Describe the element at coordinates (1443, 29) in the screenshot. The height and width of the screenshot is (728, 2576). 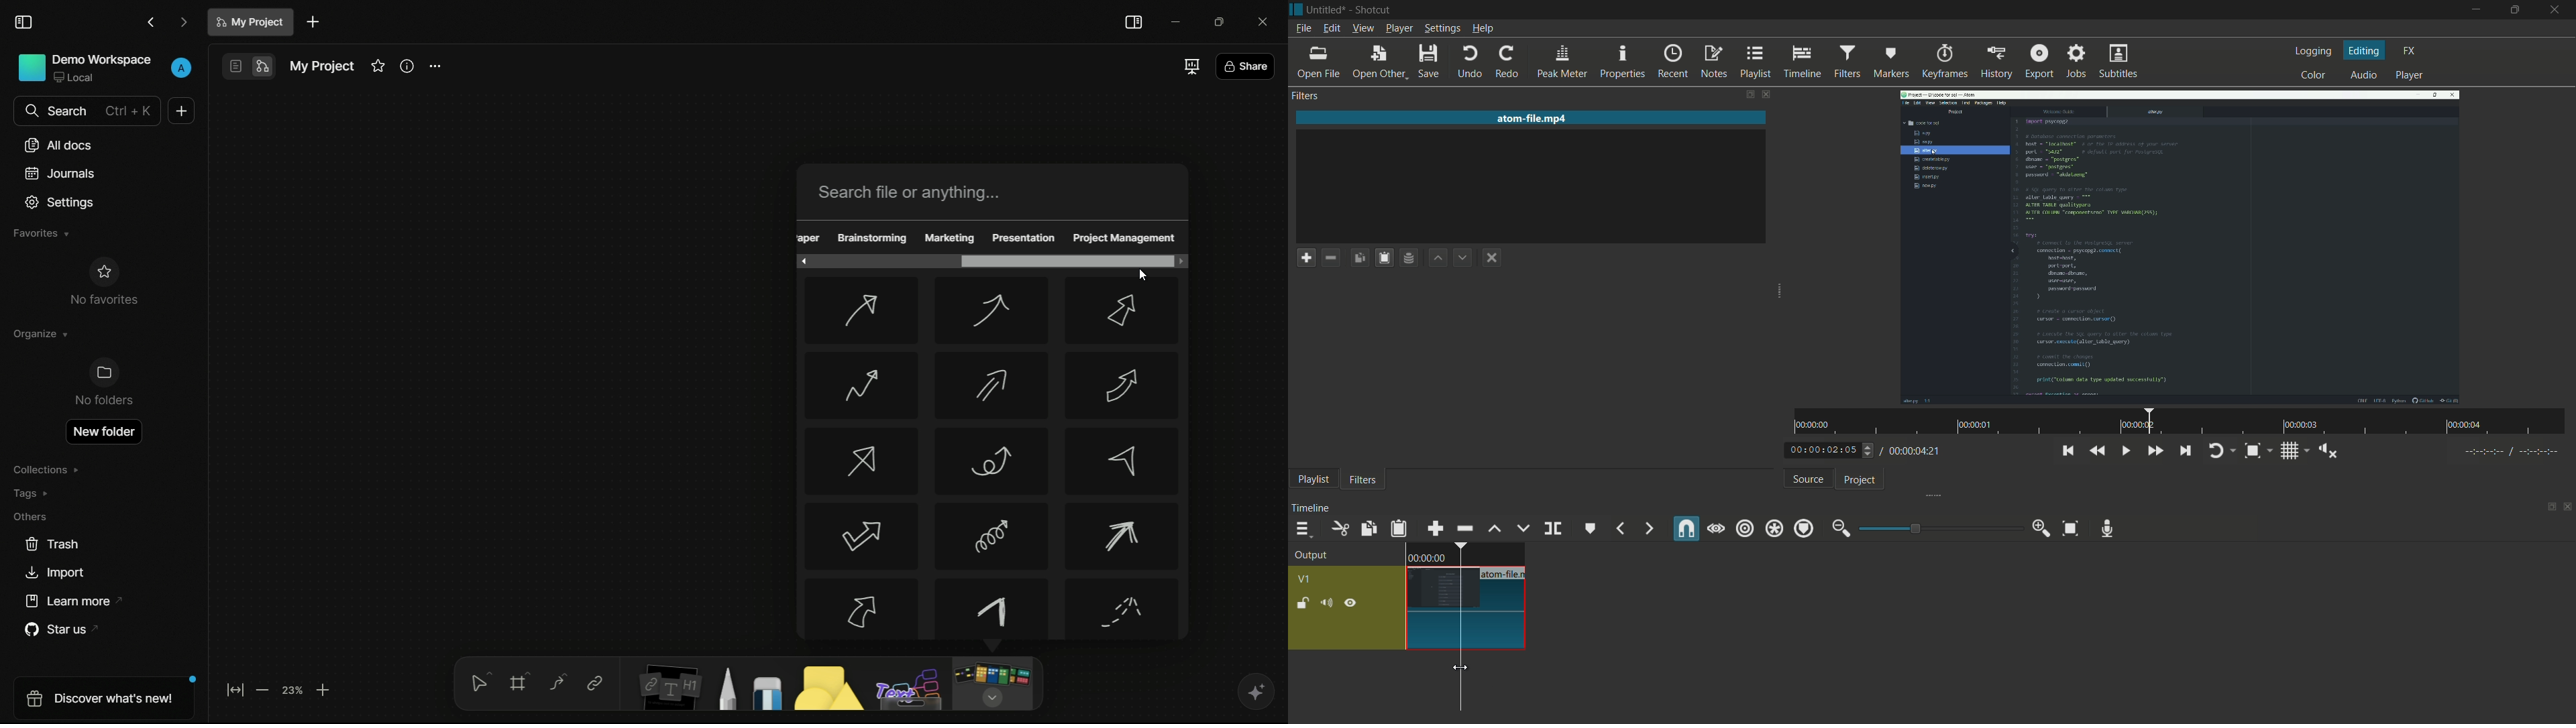
I see `settings menu` at that location.